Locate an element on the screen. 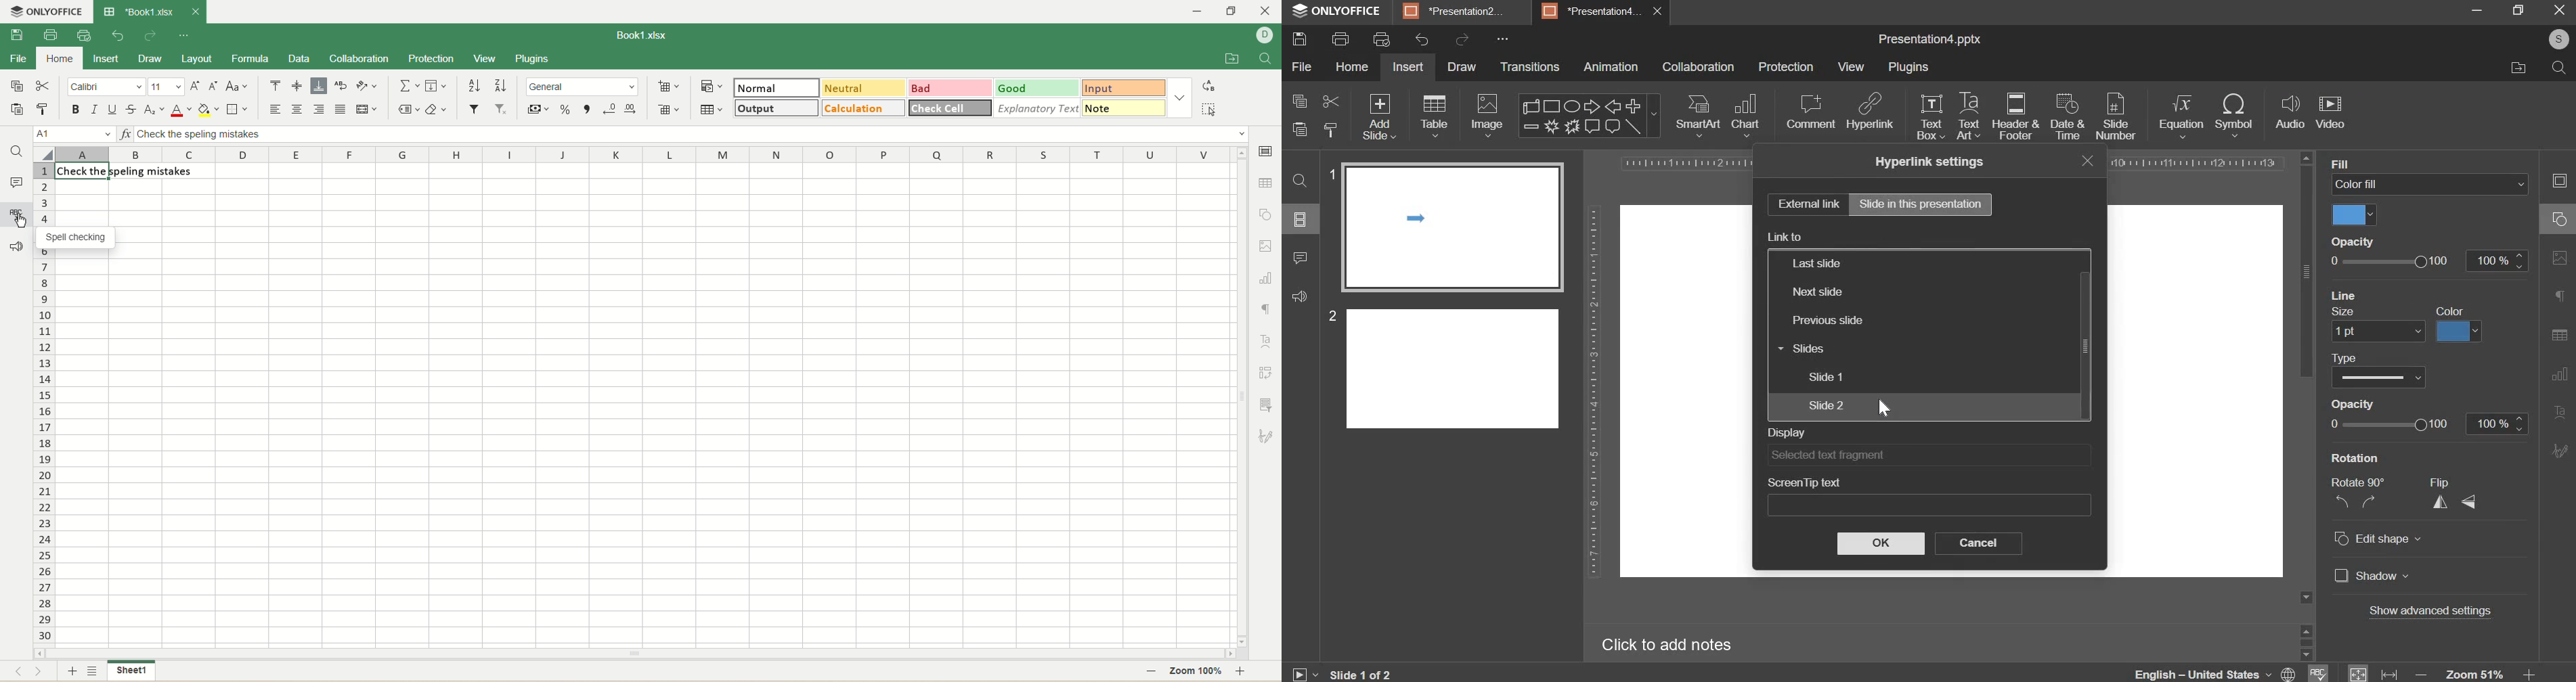 The width and height of the screenshot is (2576, 700). vertical scale is located at coordinates (1590, 393).